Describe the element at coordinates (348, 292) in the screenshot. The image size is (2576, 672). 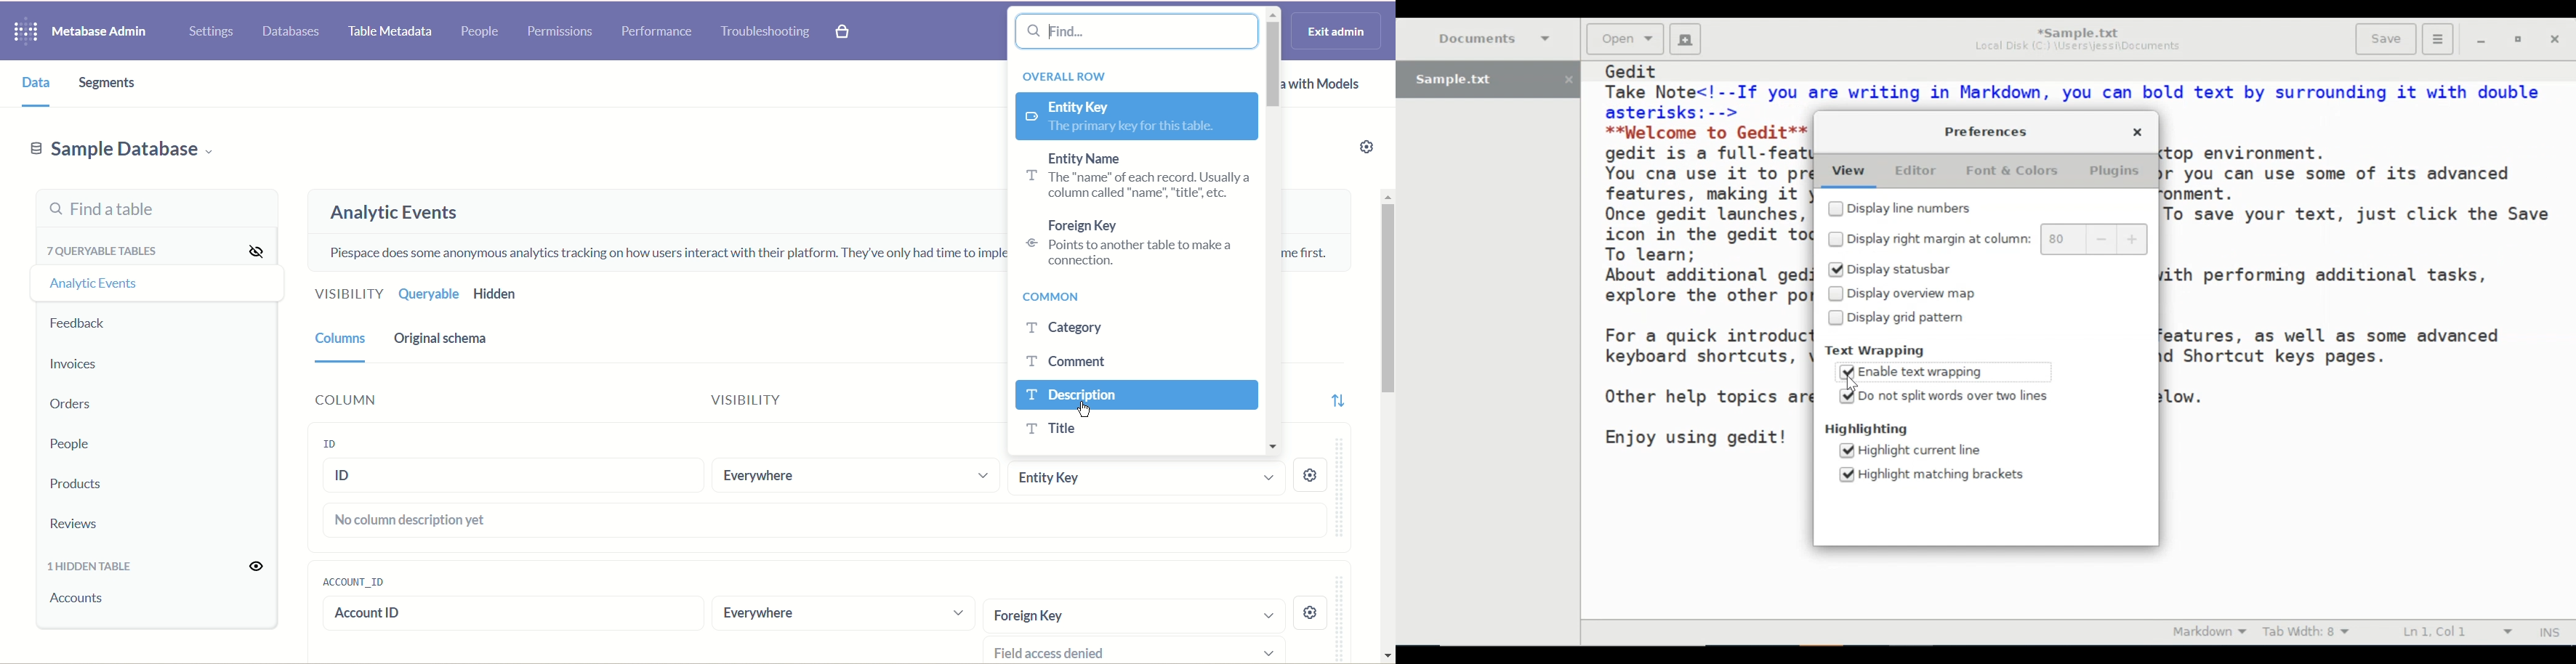
I see `visibility` at that location.